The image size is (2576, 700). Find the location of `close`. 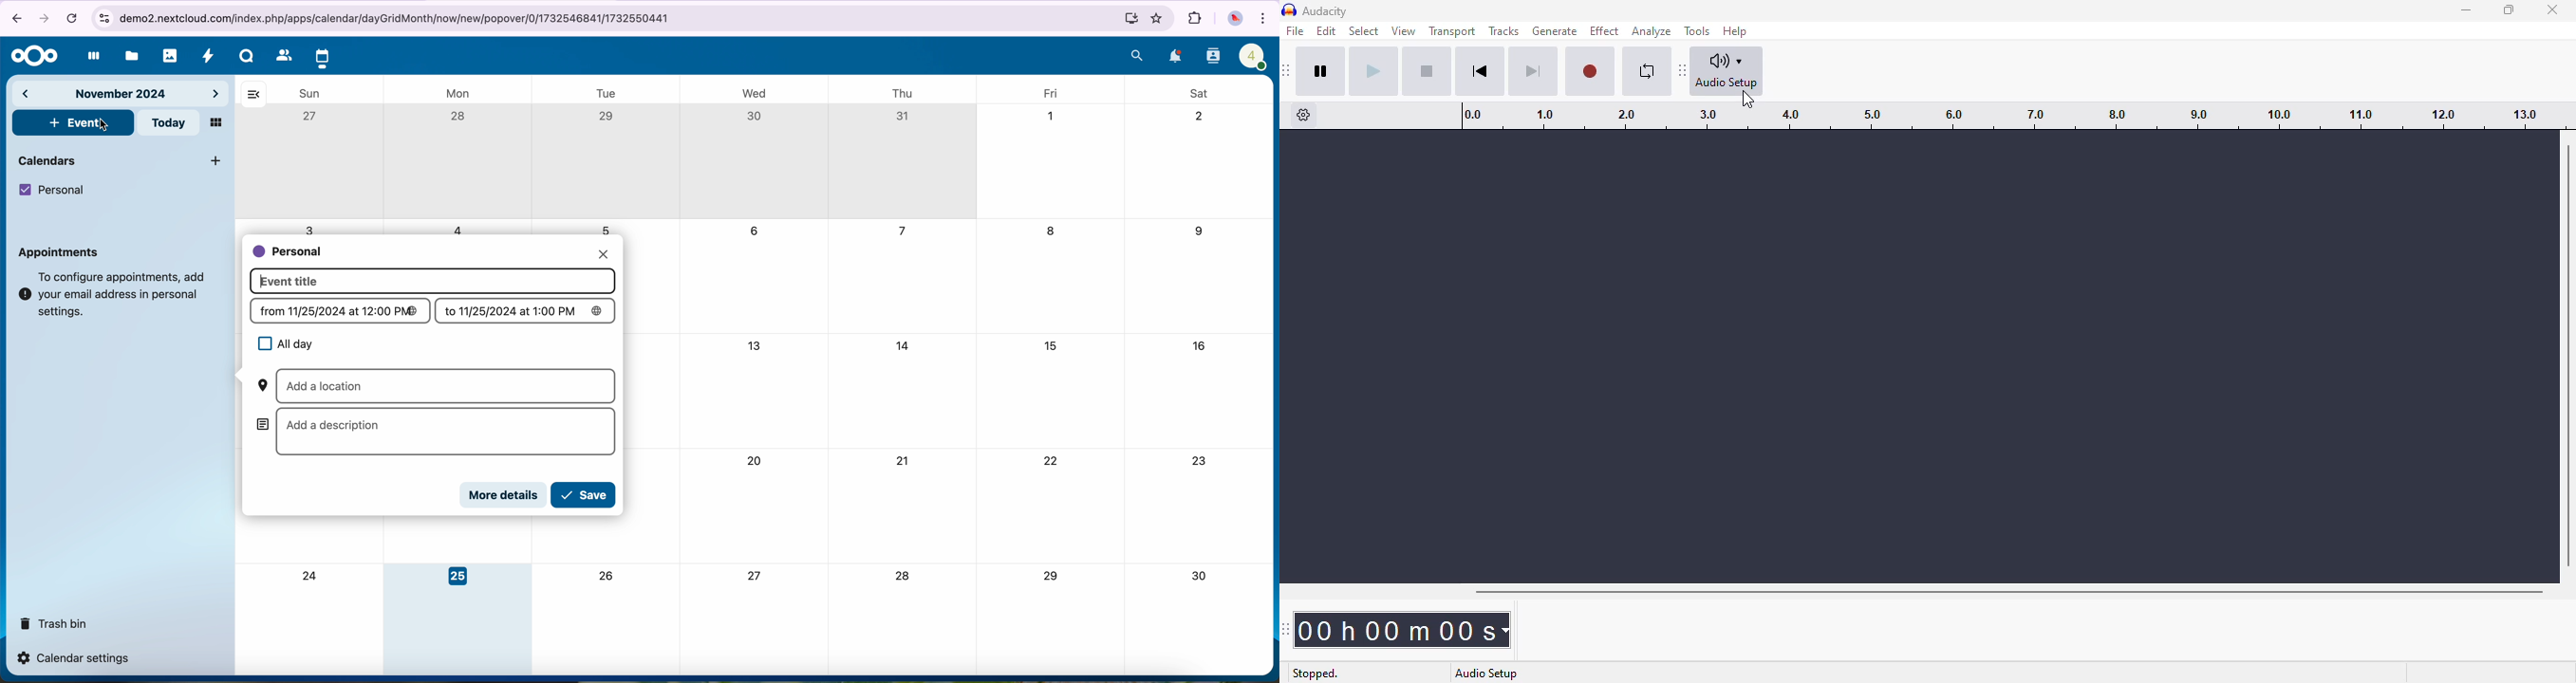

close is located at coordinates (2553, 9).